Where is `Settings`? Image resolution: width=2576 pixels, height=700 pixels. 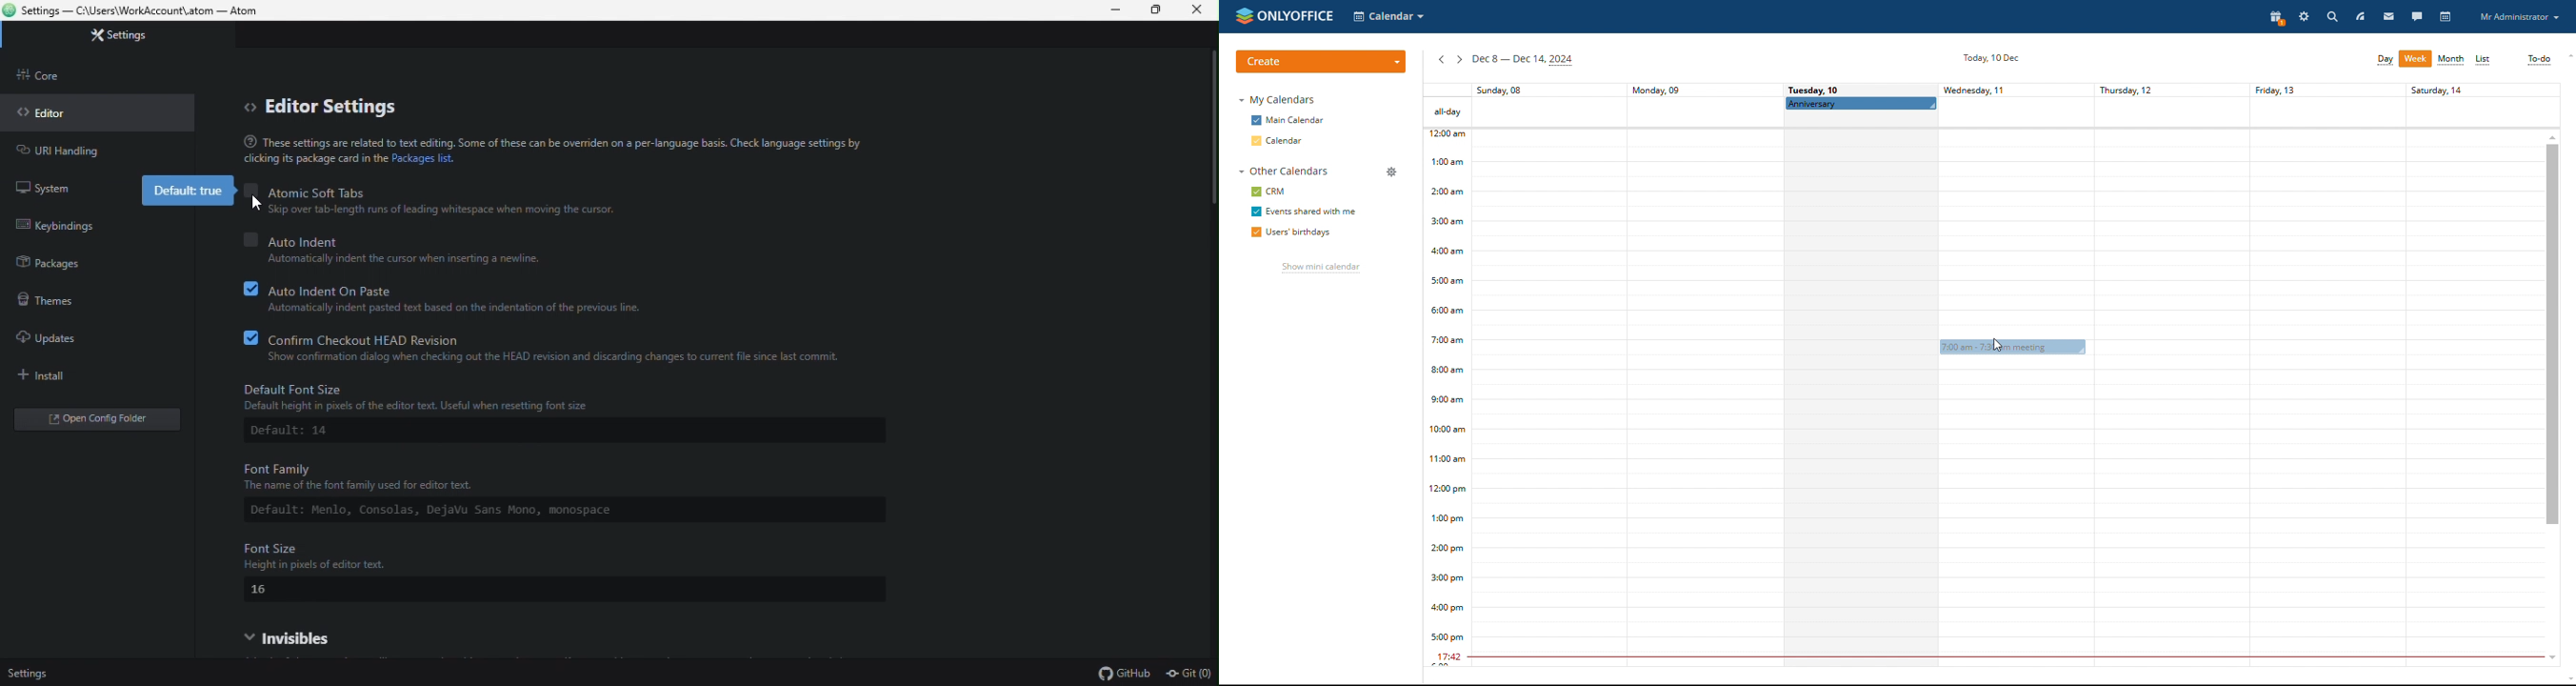
Settings is located at coordinates (45, 674).